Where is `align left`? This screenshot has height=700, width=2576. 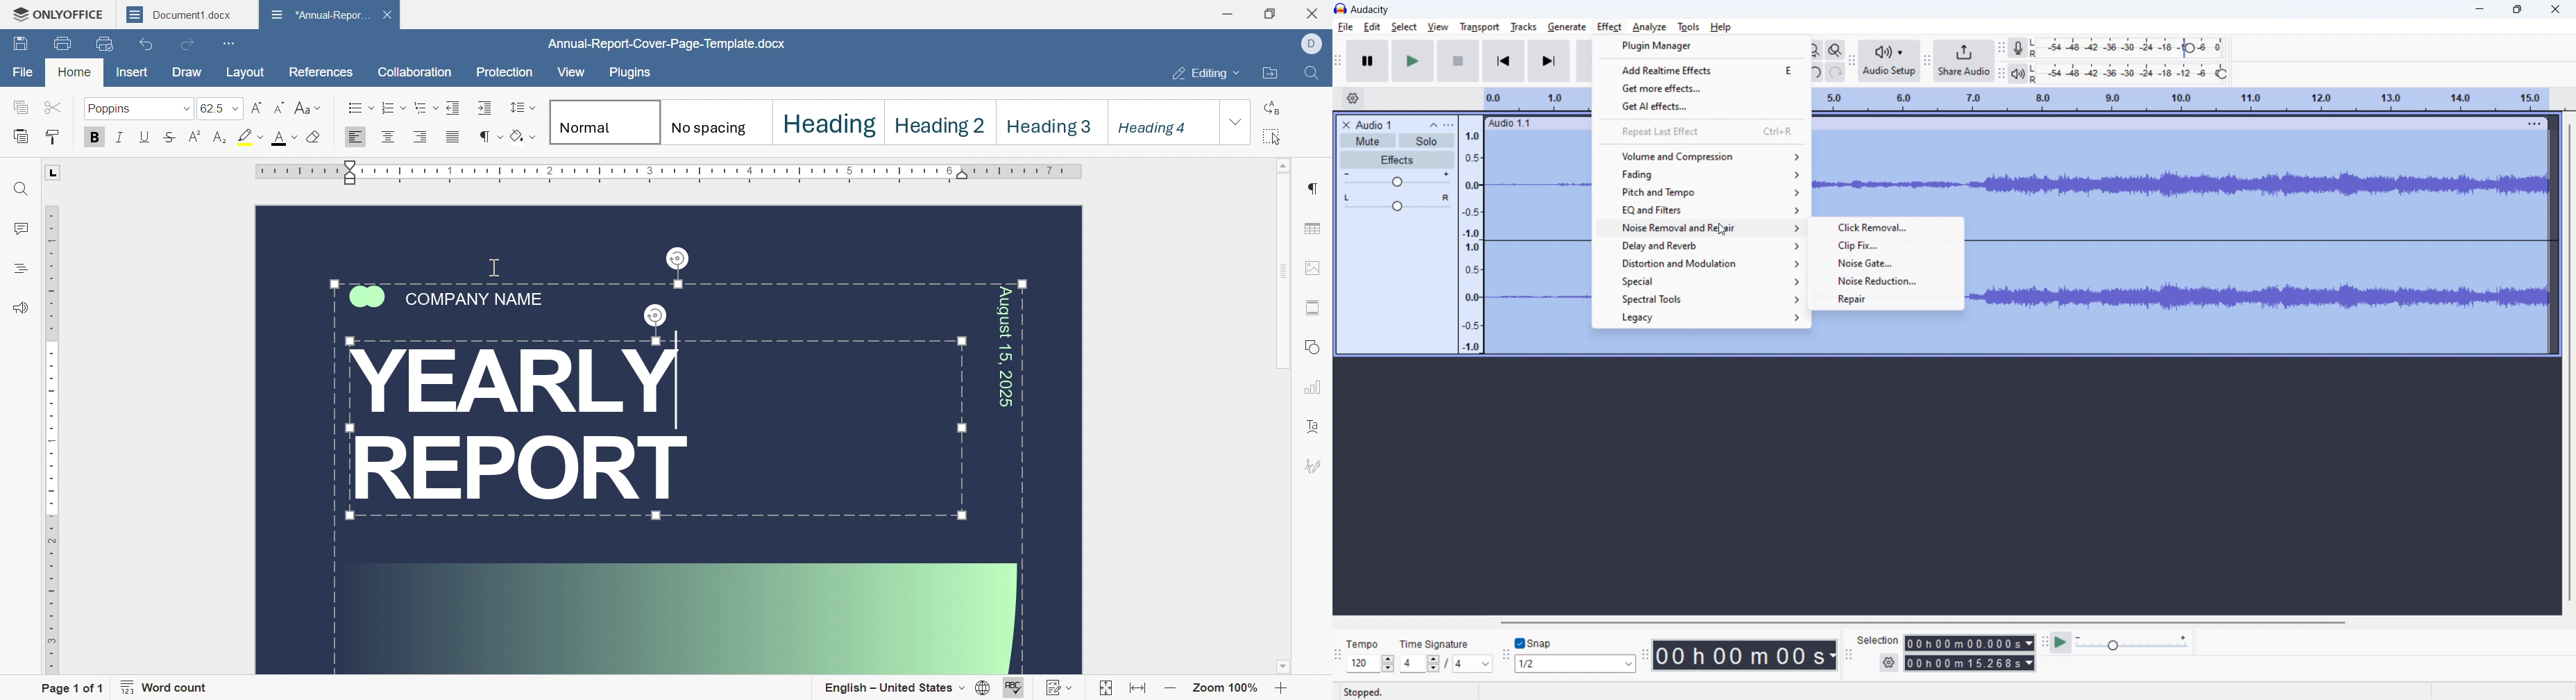 align left is located at coordinates (353, 138).